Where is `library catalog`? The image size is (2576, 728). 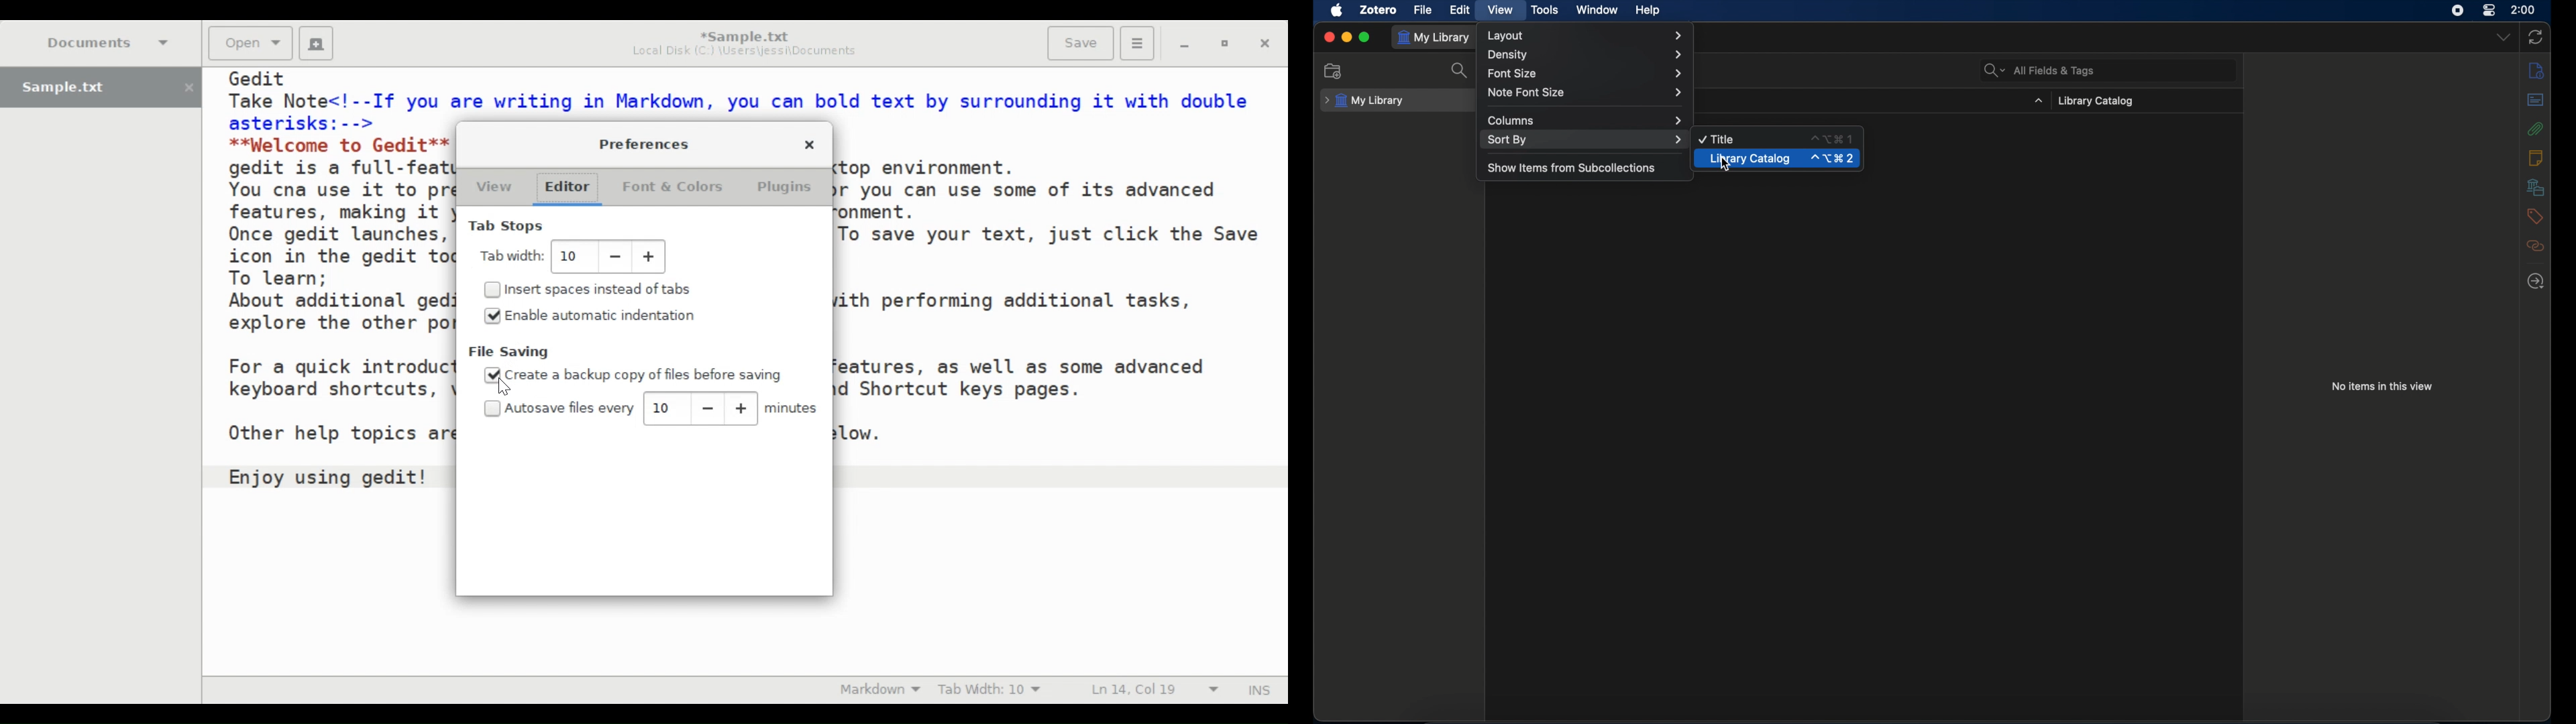 library catalog is located at coordinates (1750, 158).